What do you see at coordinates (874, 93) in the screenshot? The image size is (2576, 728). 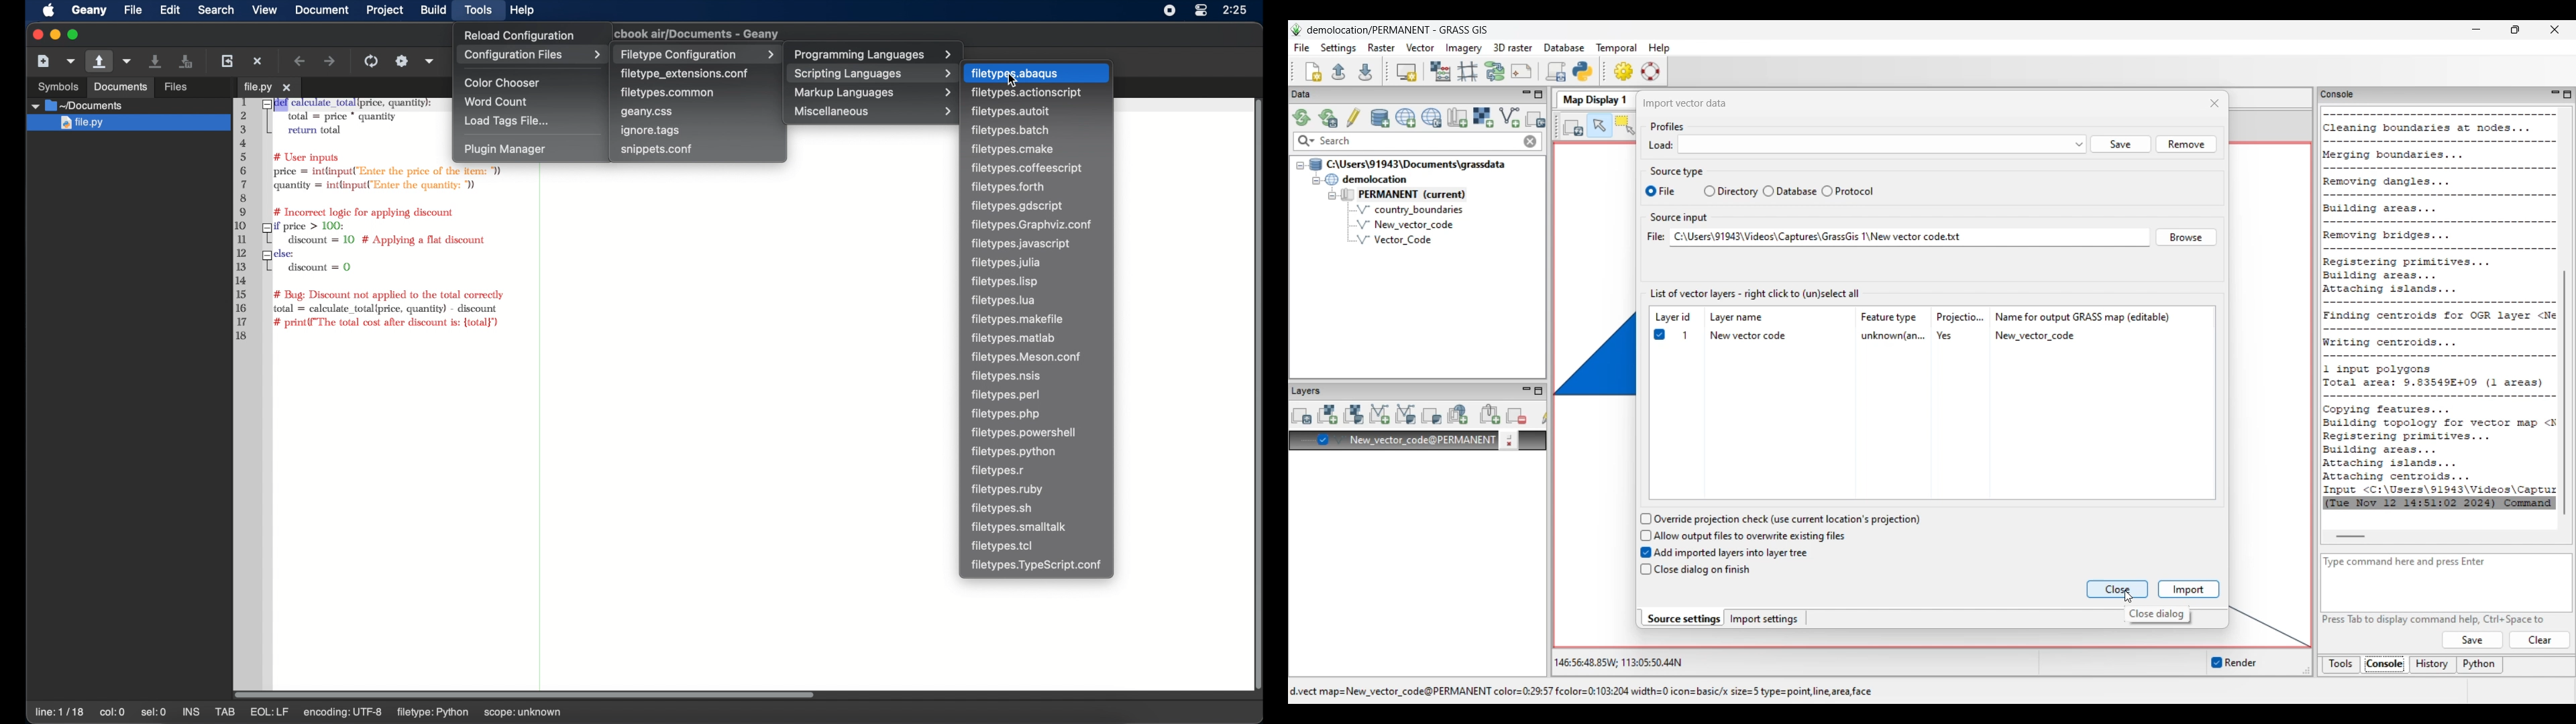 I see `markup languages` at bounding box center [874, 93].